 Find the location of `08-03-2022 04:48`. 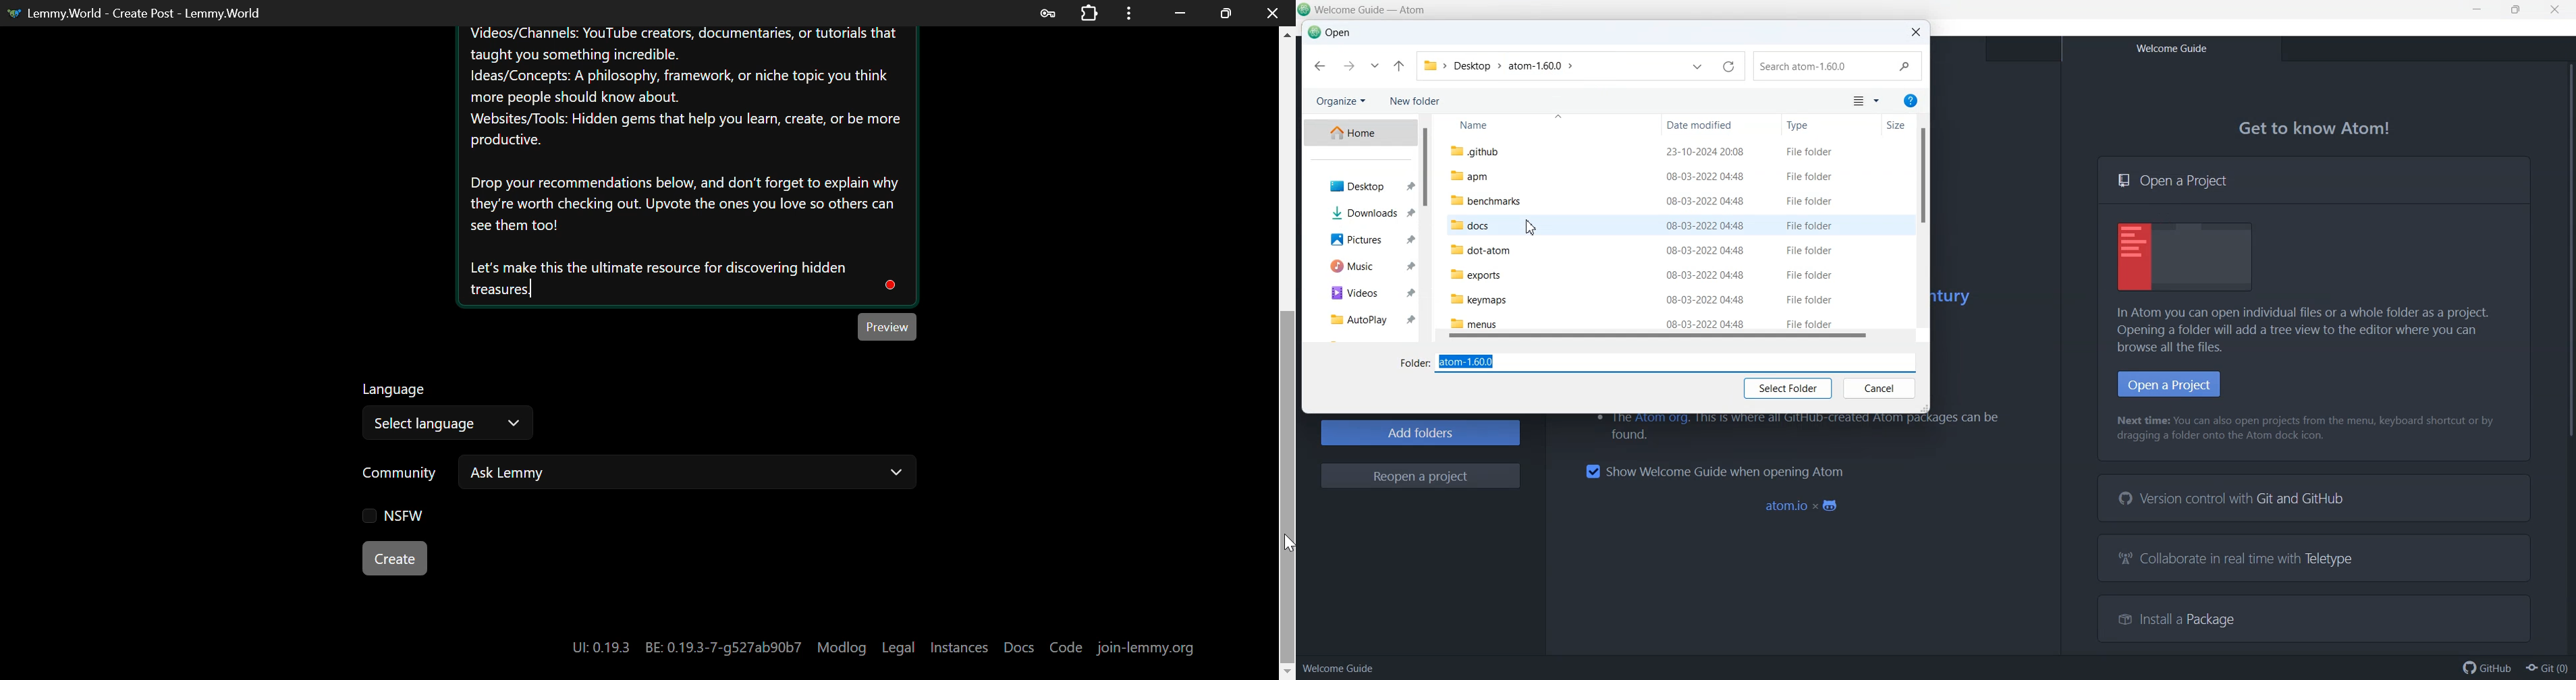

08-03-2022 04:48 is located at coordinates (1705, 250).